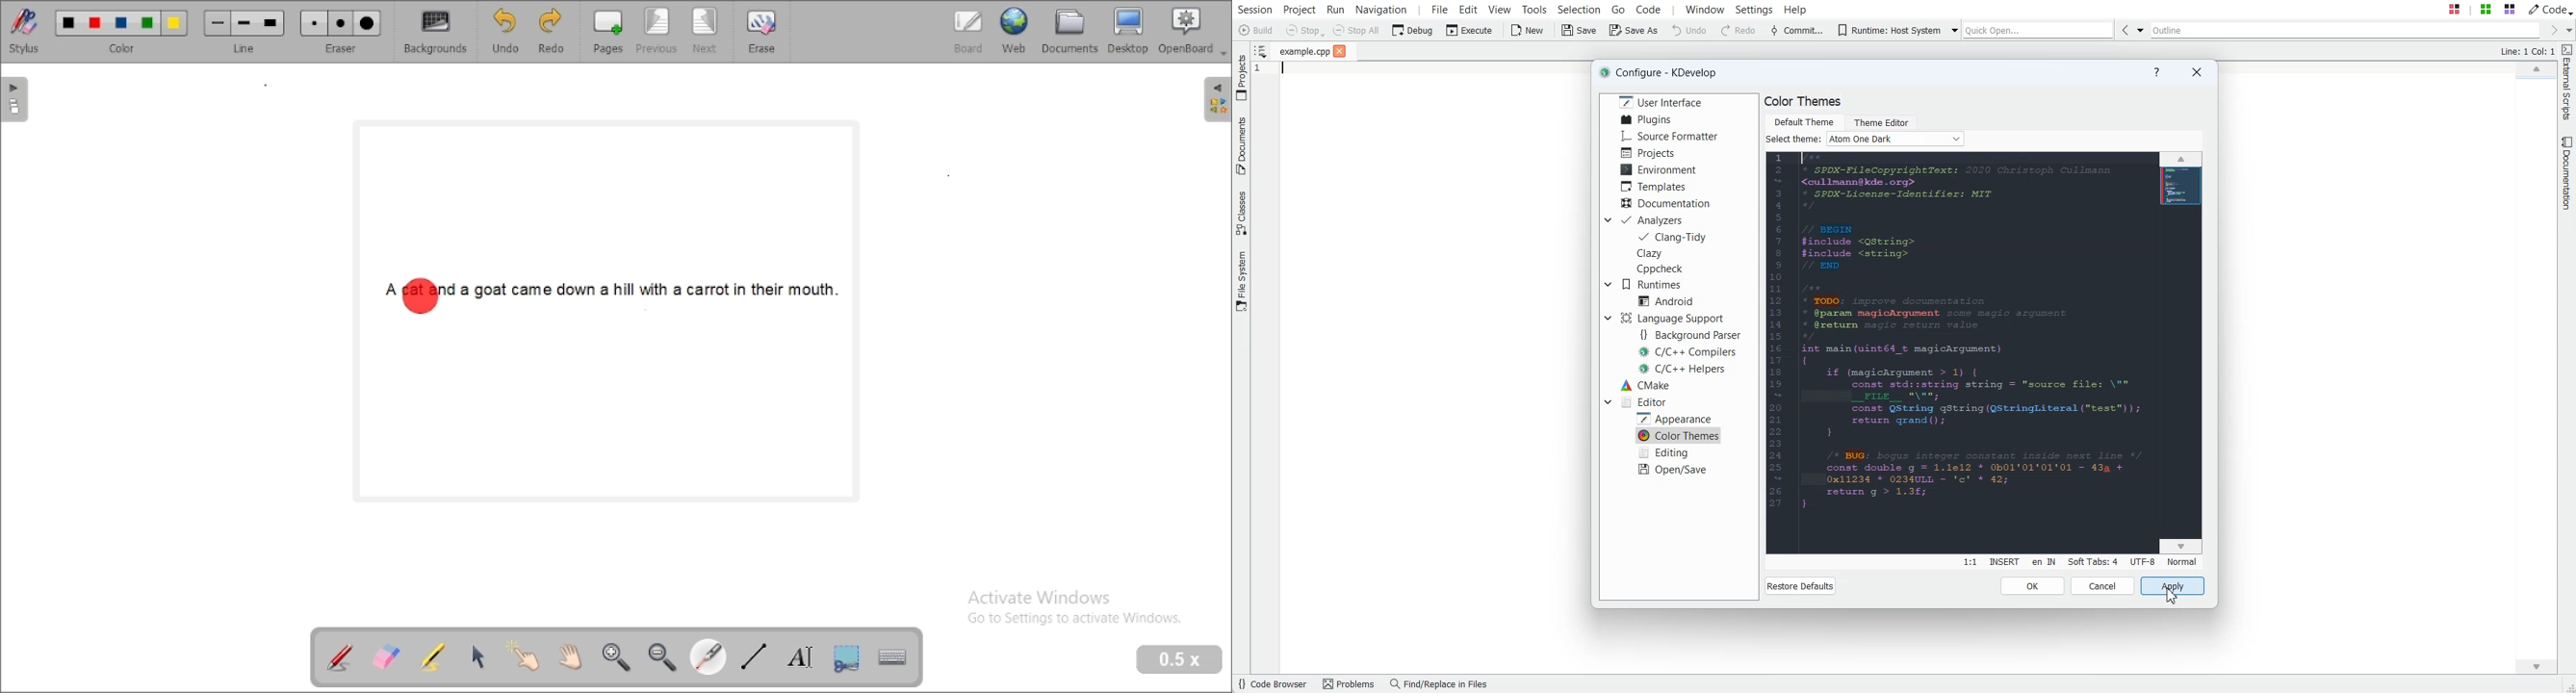 This screenshot has width=2576, height=700. Describe the element at coordinates (1259, 50) in the screenshot. I see `Show sorted List` at that location.